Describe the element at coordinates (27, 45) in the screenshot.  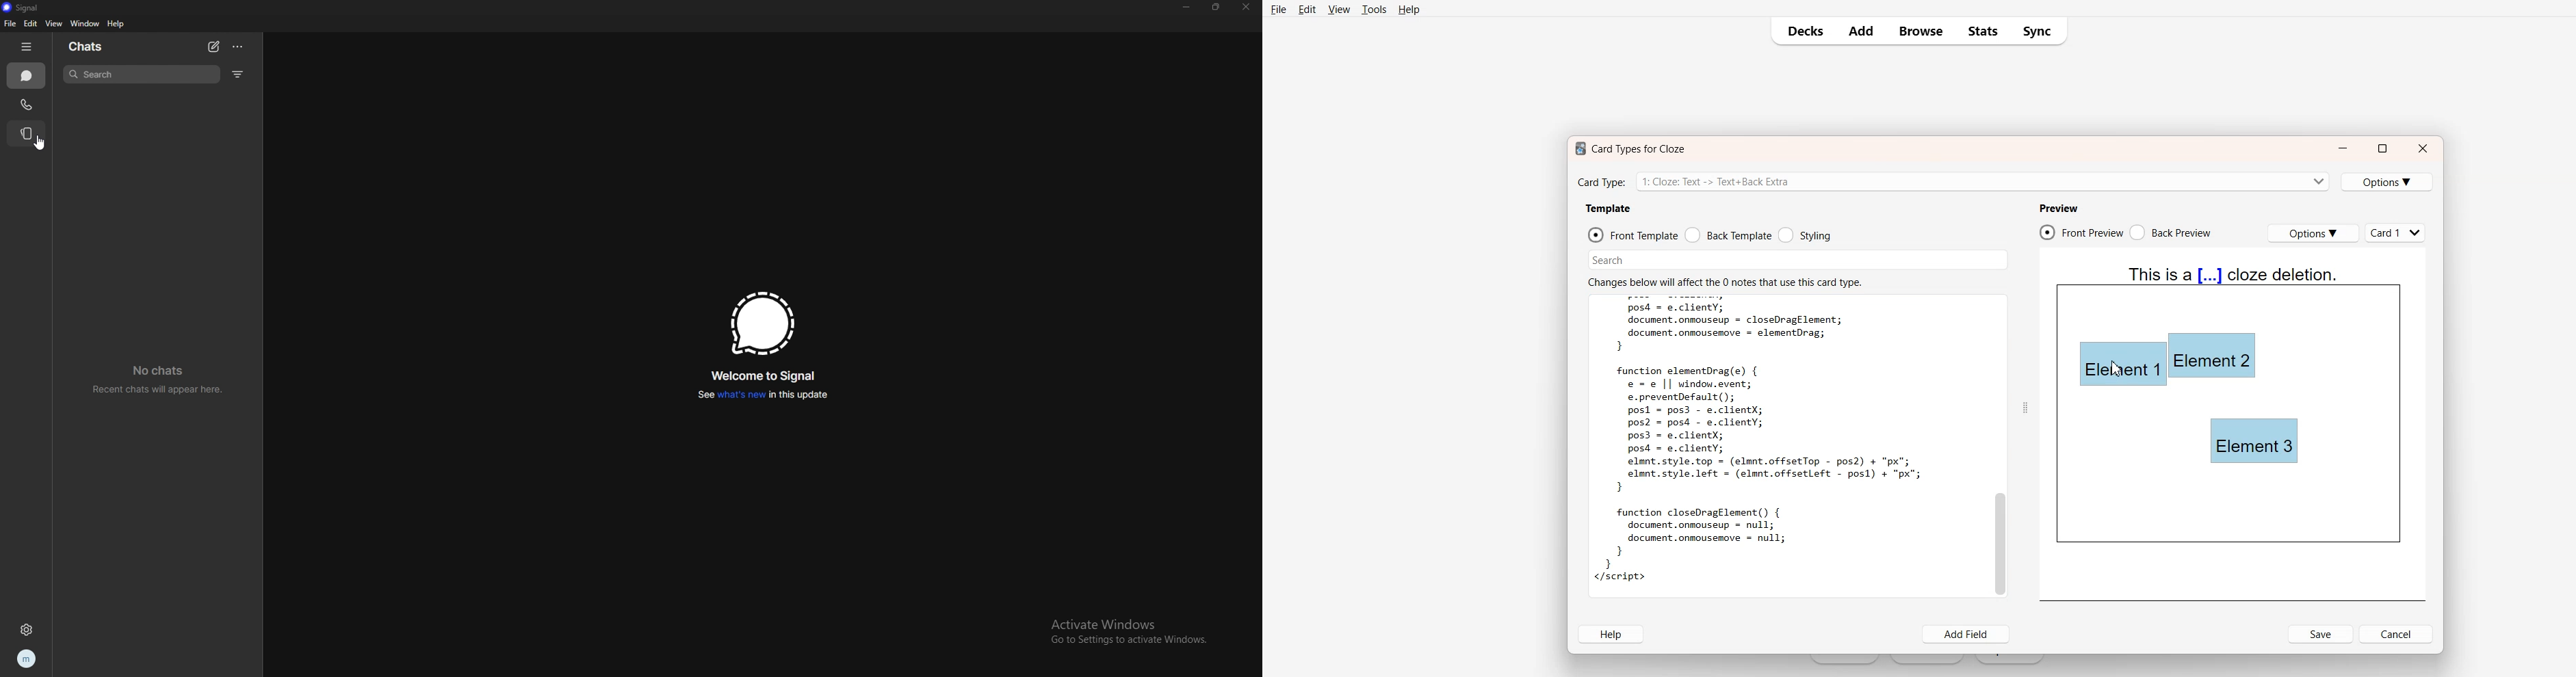
I see `hide tab` at that location.